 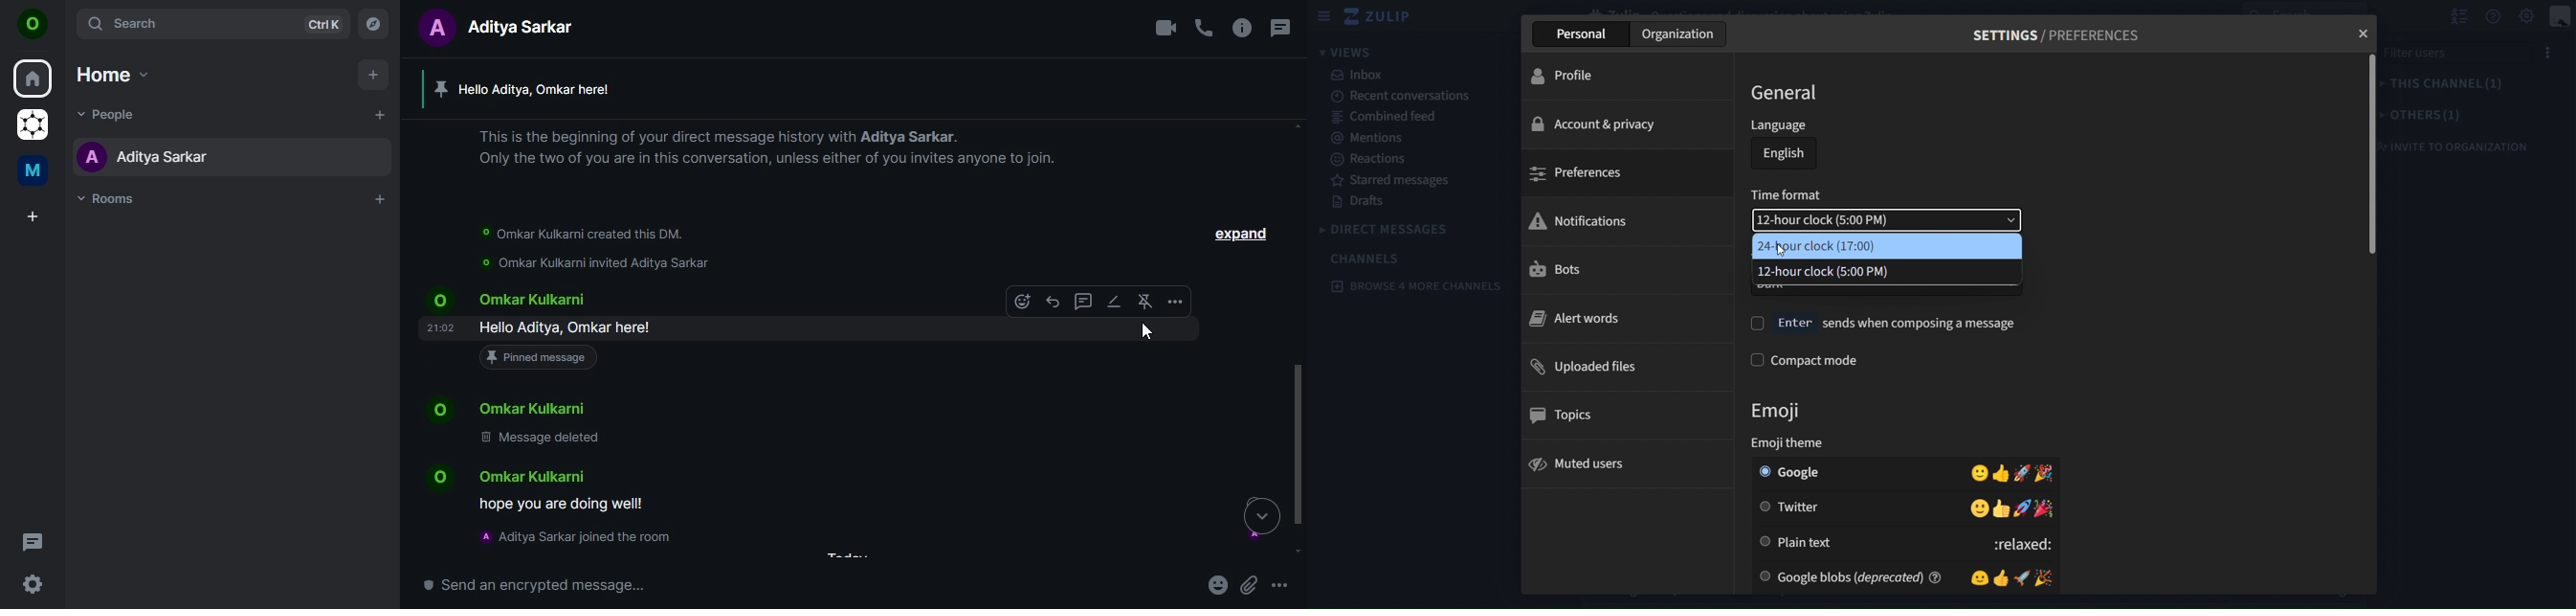 What do you see at coordinates (1795, 509) in the screenshot?
I see `twitter` at bounding box center [1795, 509].